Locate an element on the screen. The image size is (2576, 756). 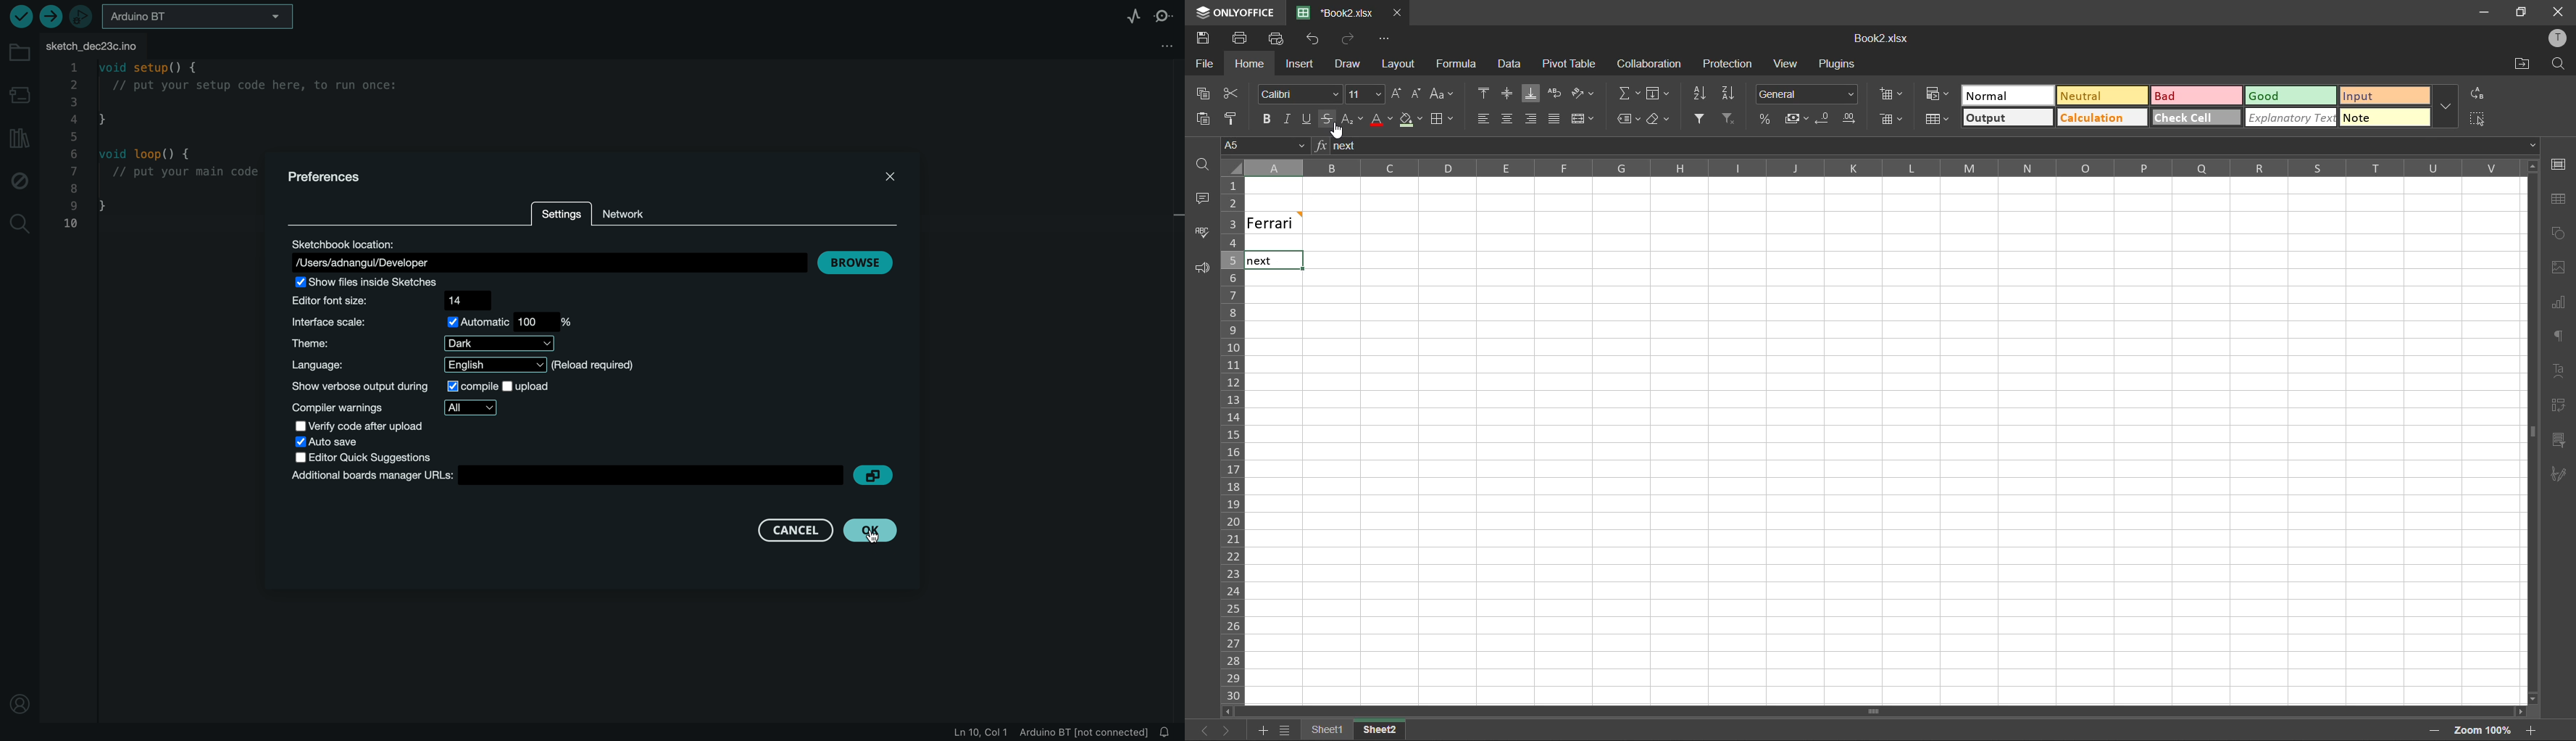
home is located at coordinates (1249, 64).